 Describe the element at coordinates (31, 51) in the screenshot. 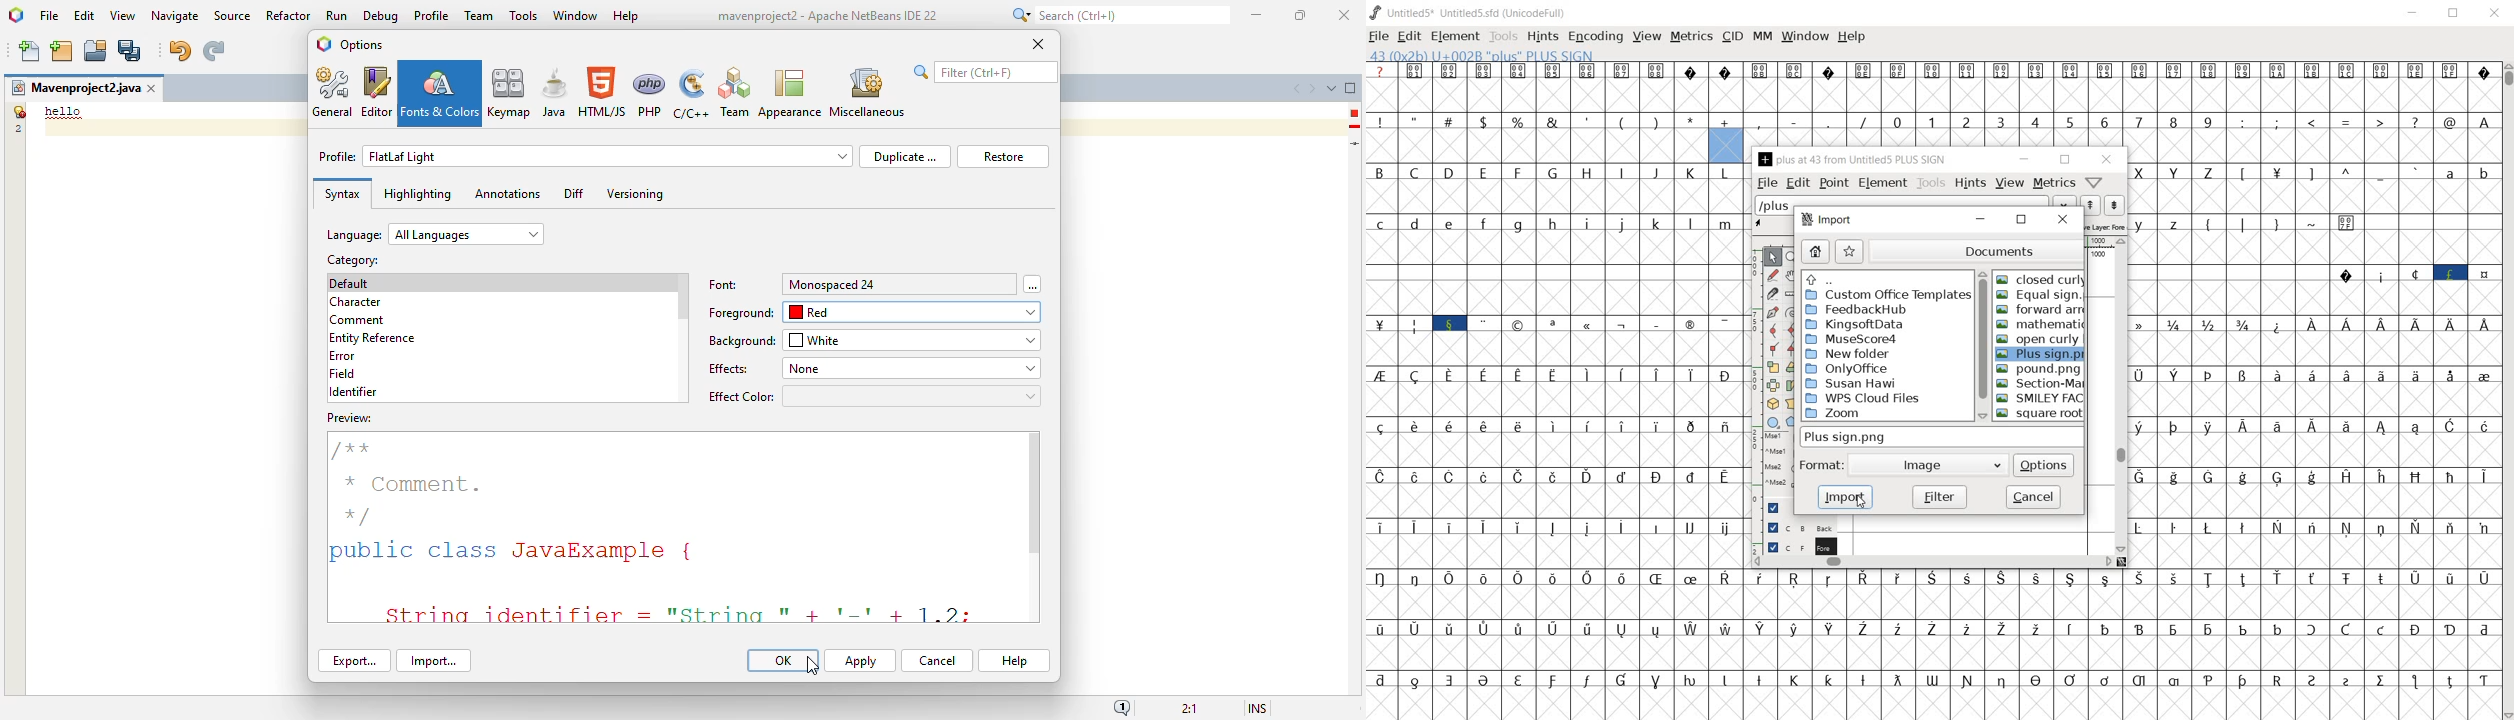

I see `new file` at that location.